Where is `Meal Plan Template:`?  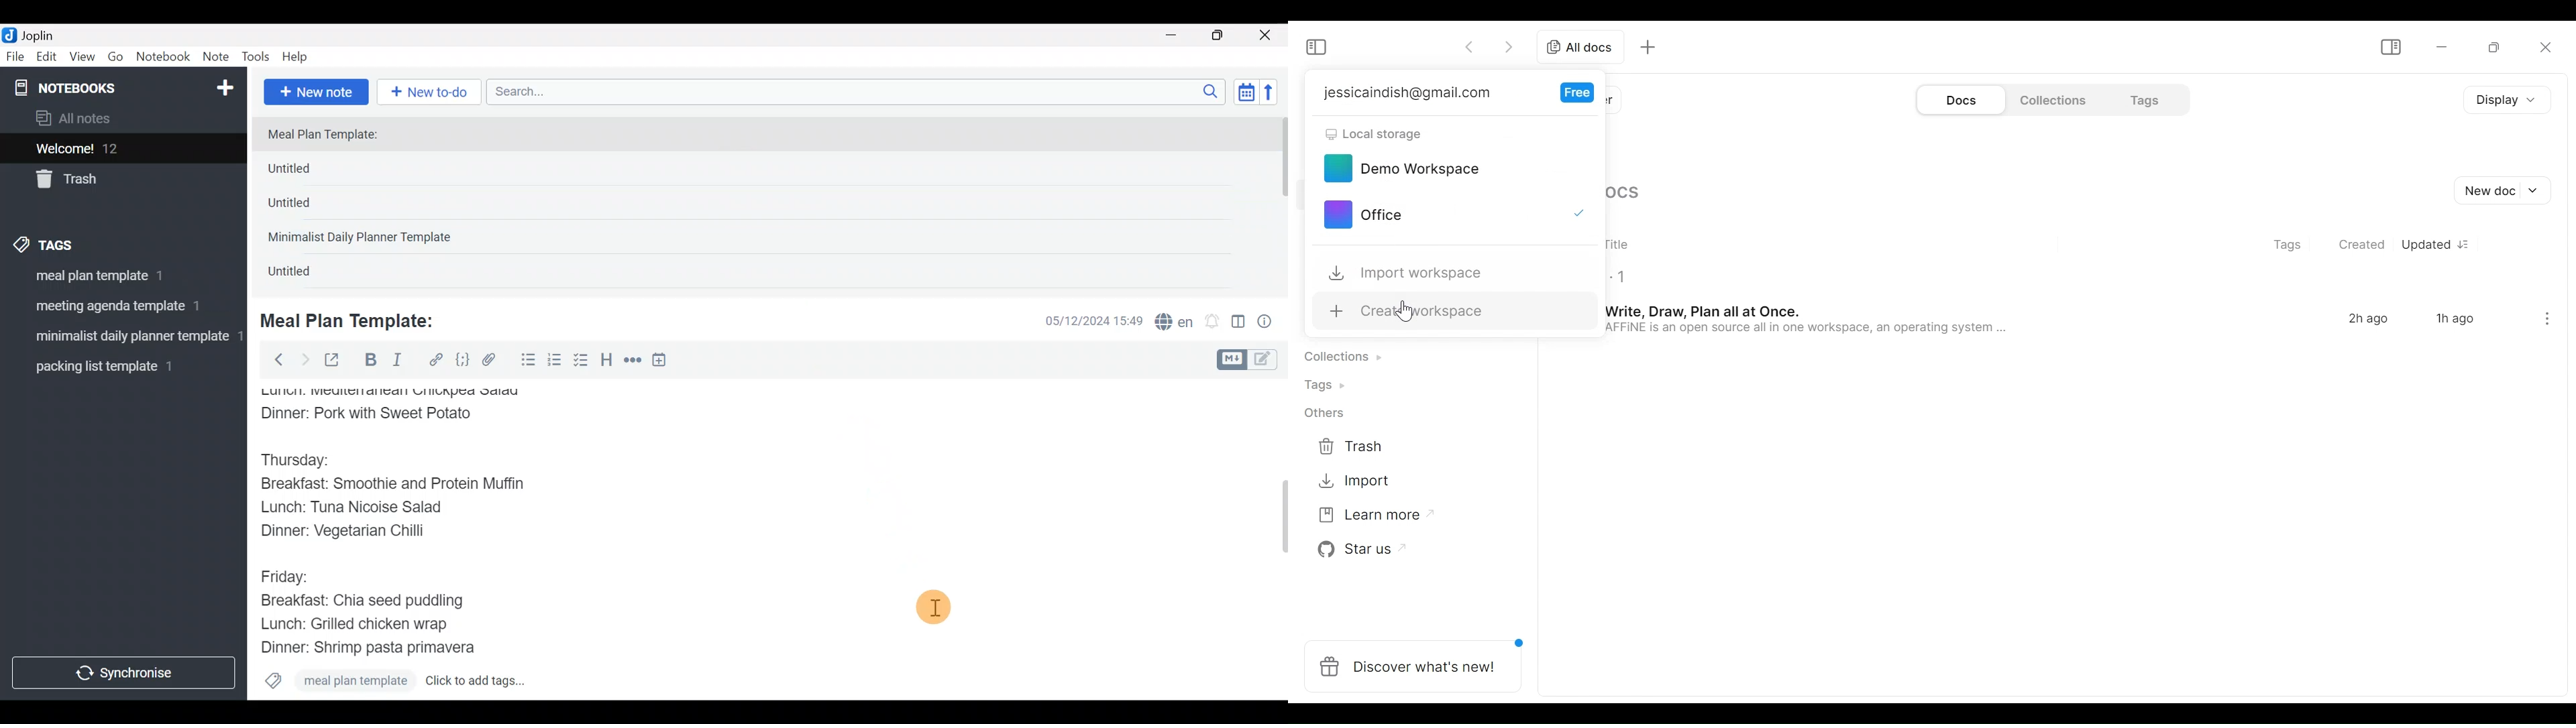
Meal Plan Template: is located at coordinates (356, 319).